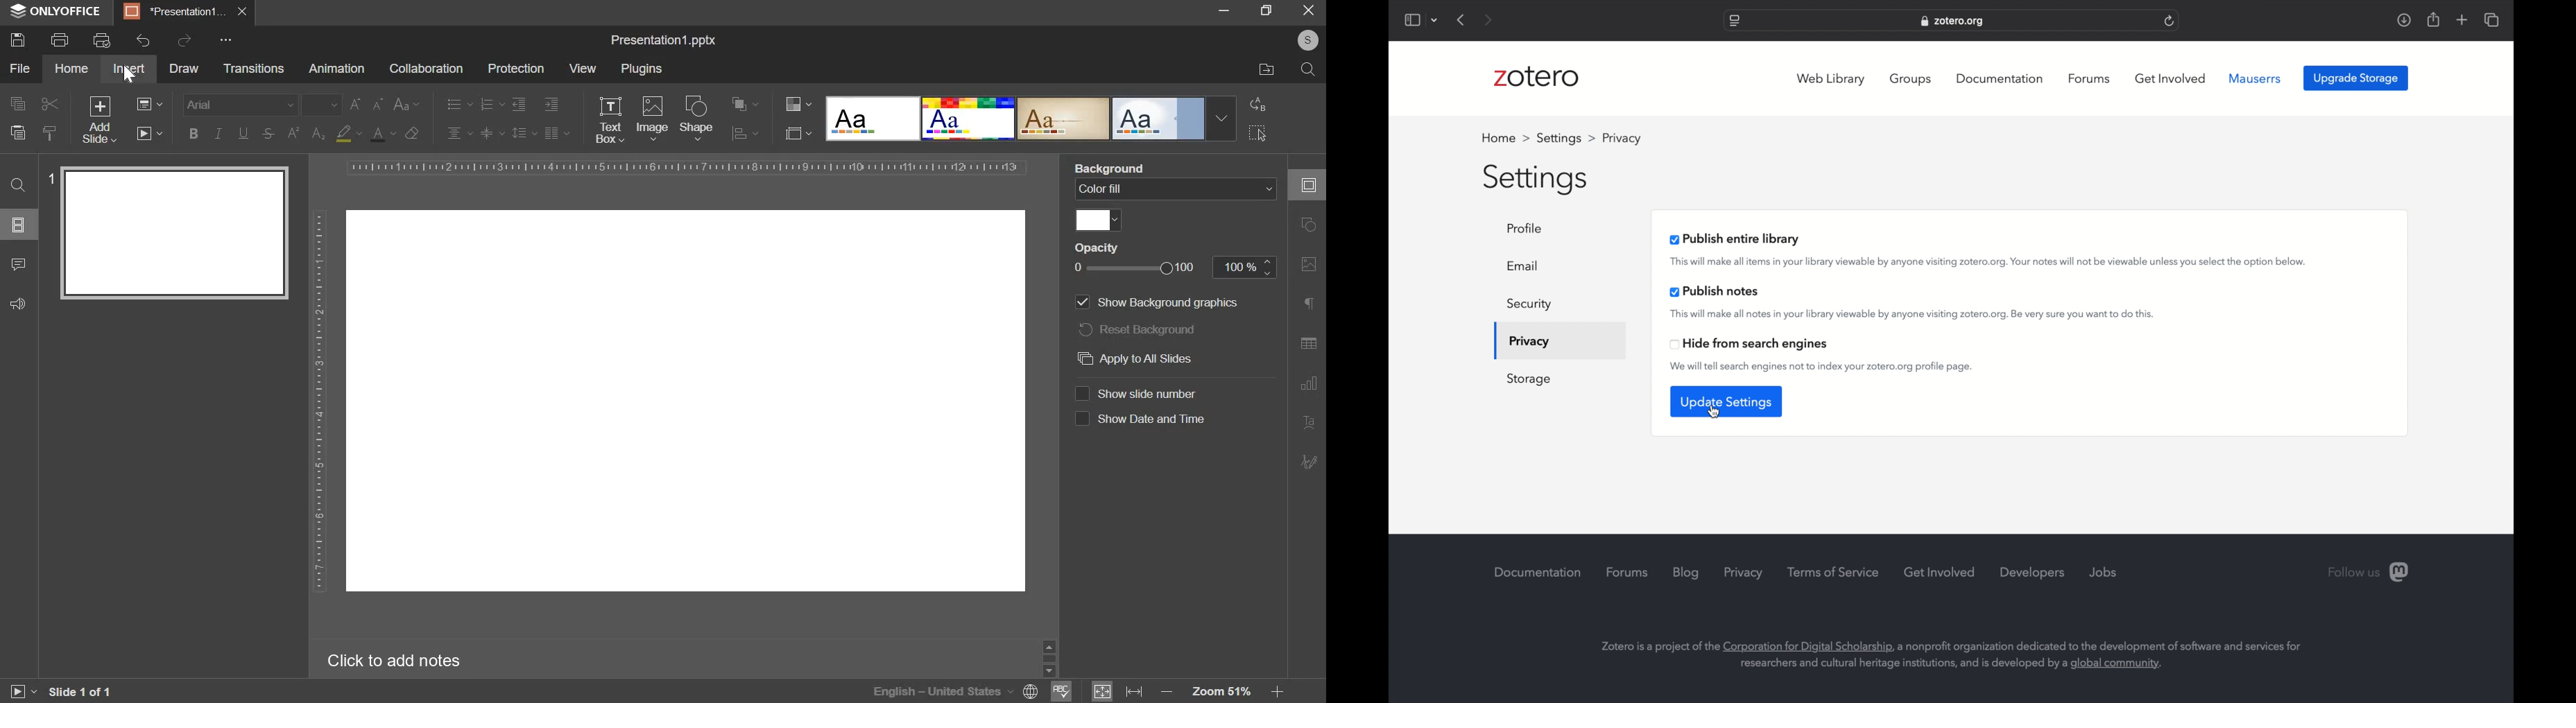  I want to click on forums, so click(1628, 572).